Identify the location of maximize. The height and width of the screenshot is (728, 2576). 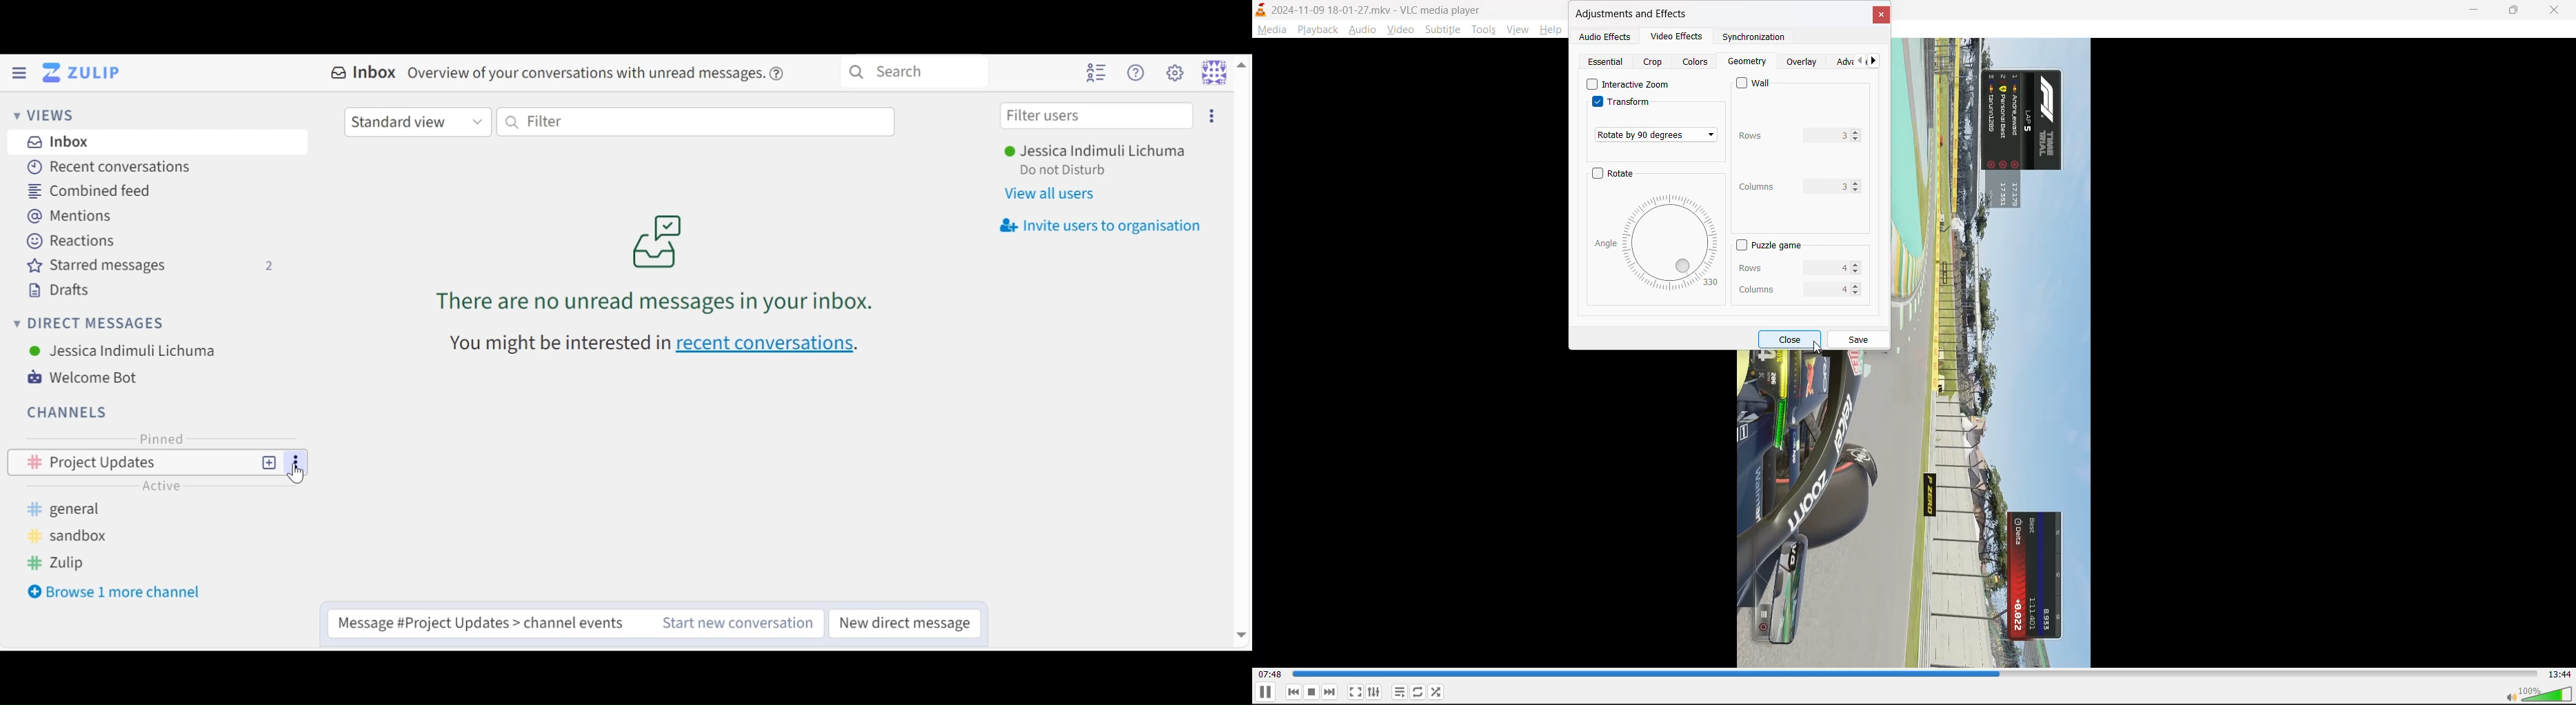
(2517, 12).